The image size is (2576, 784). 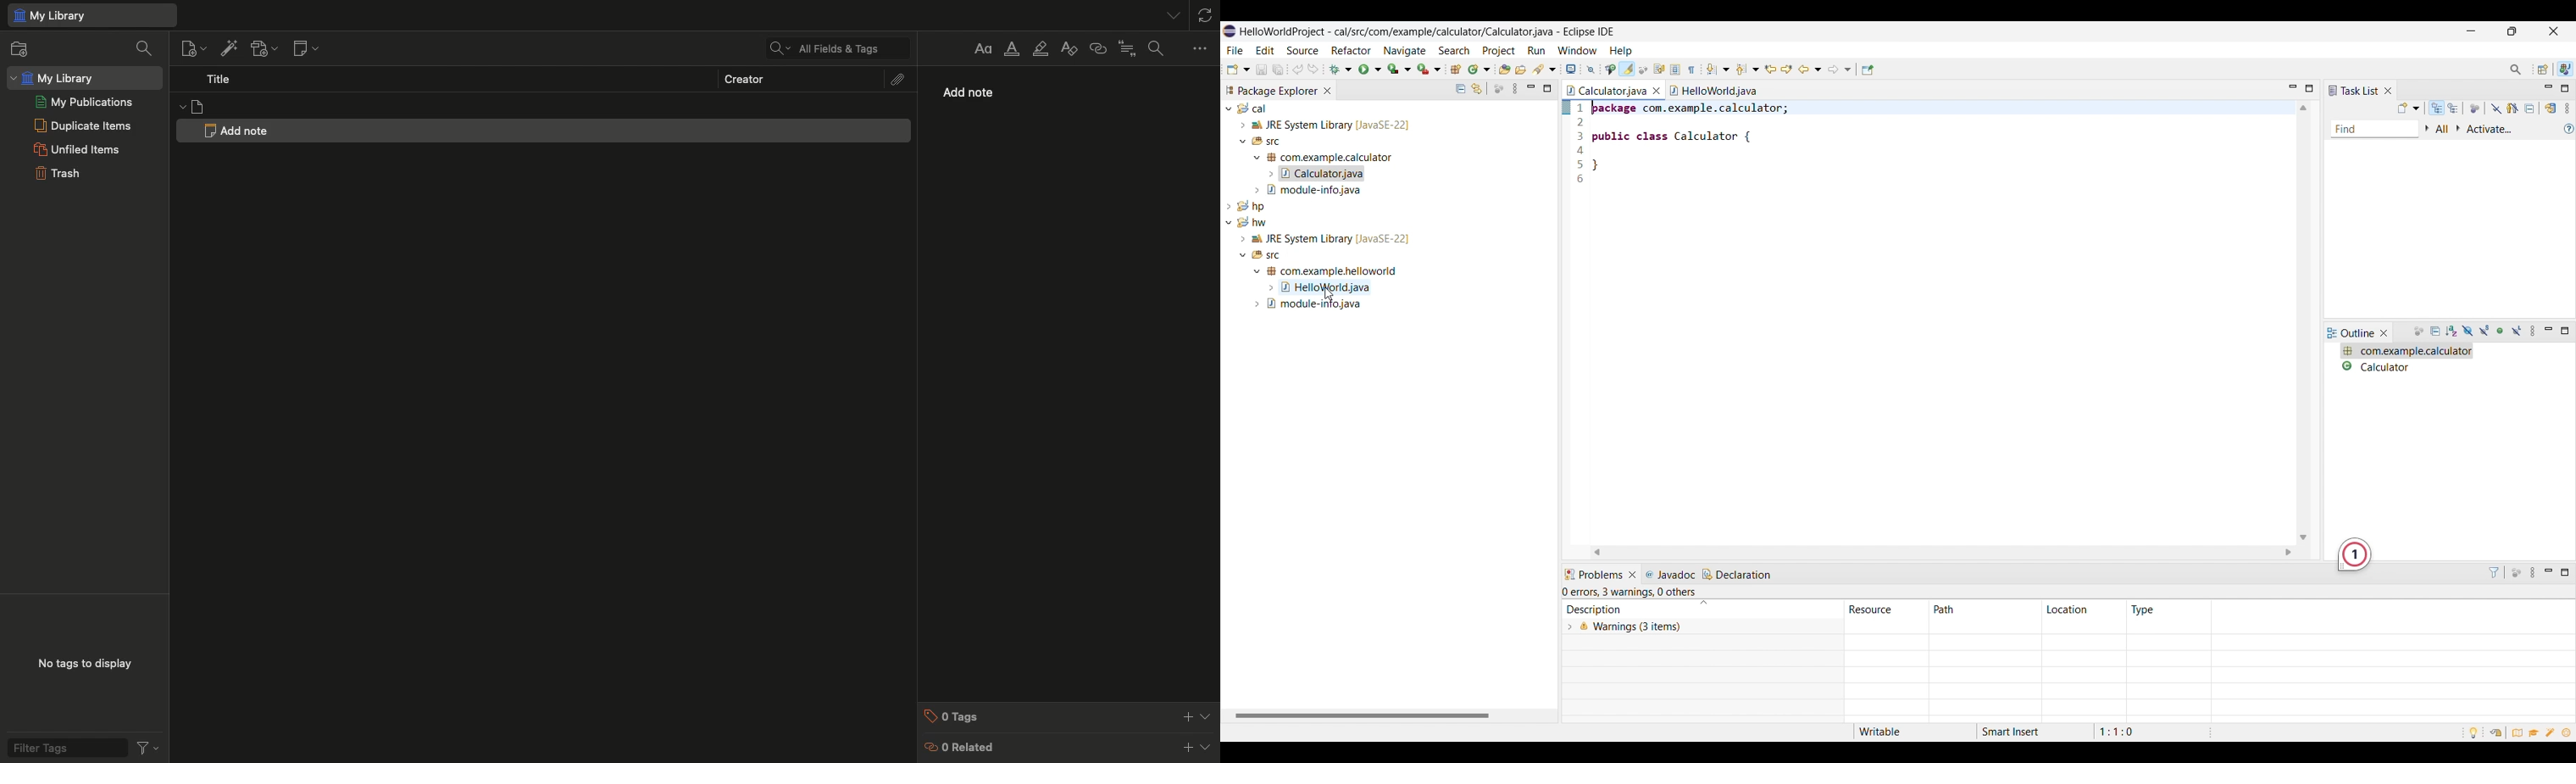 I want to click on Add new task and related options, so click(x=2409, y=108).